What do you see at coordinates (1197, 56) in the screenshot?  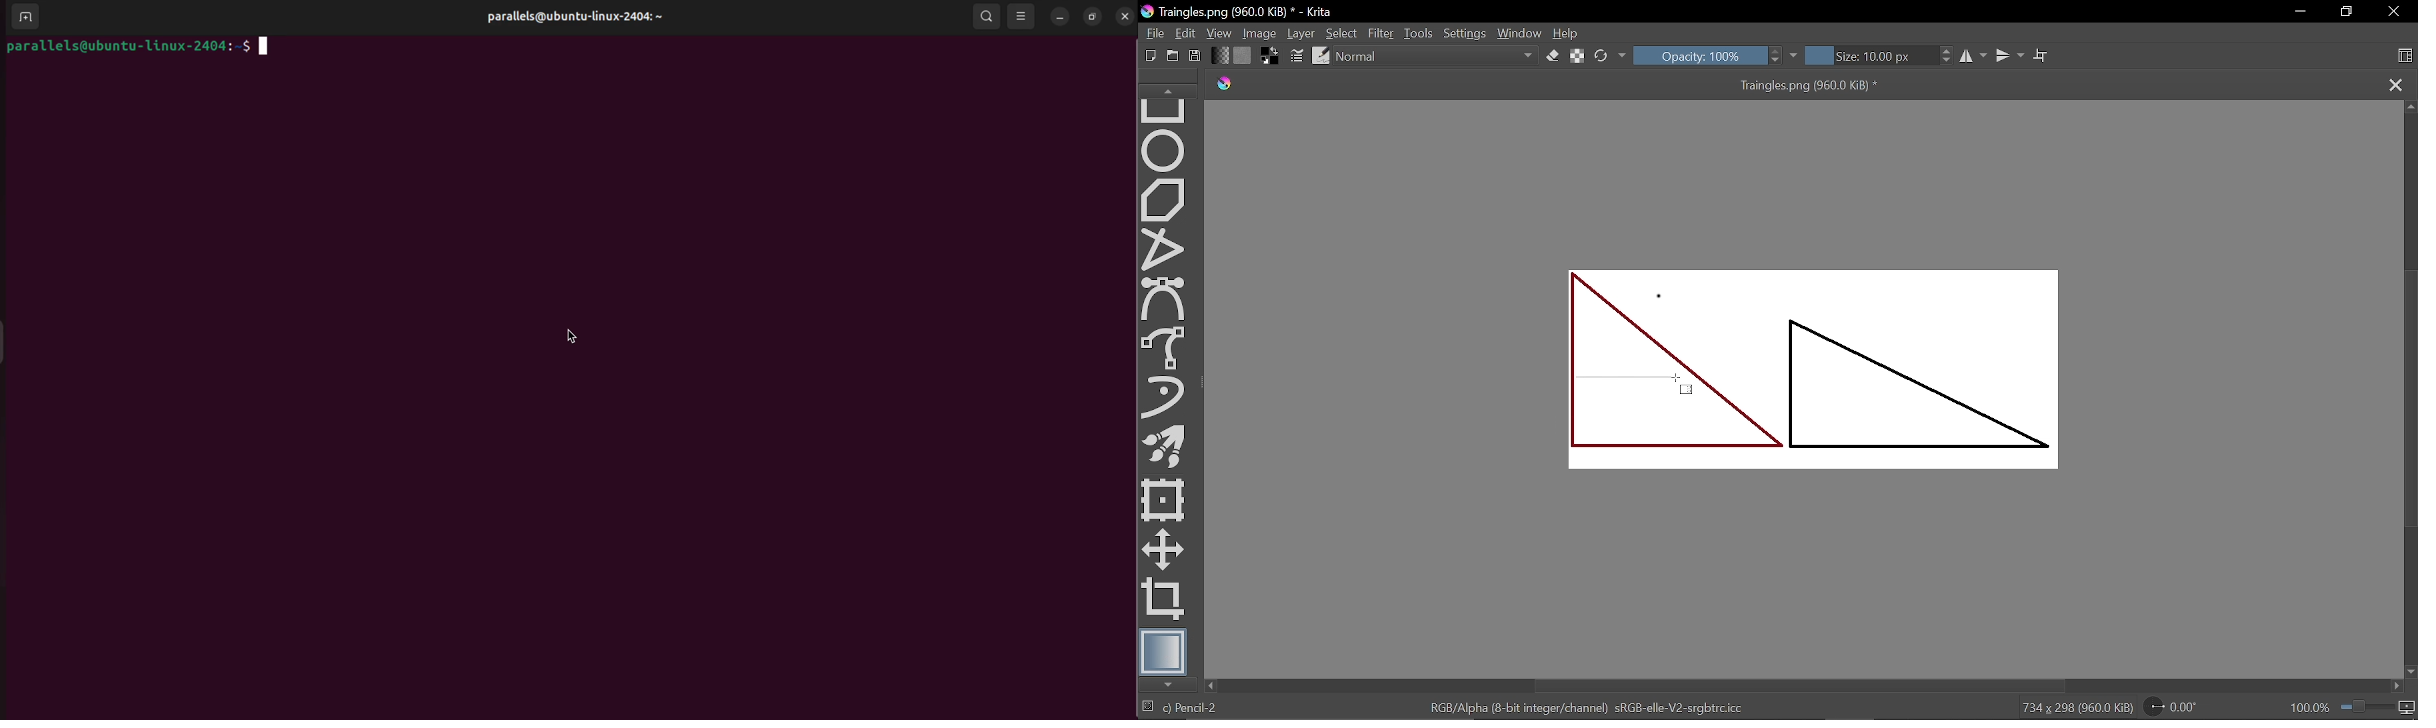 I see `Save` at bounding box center [1197, 56].